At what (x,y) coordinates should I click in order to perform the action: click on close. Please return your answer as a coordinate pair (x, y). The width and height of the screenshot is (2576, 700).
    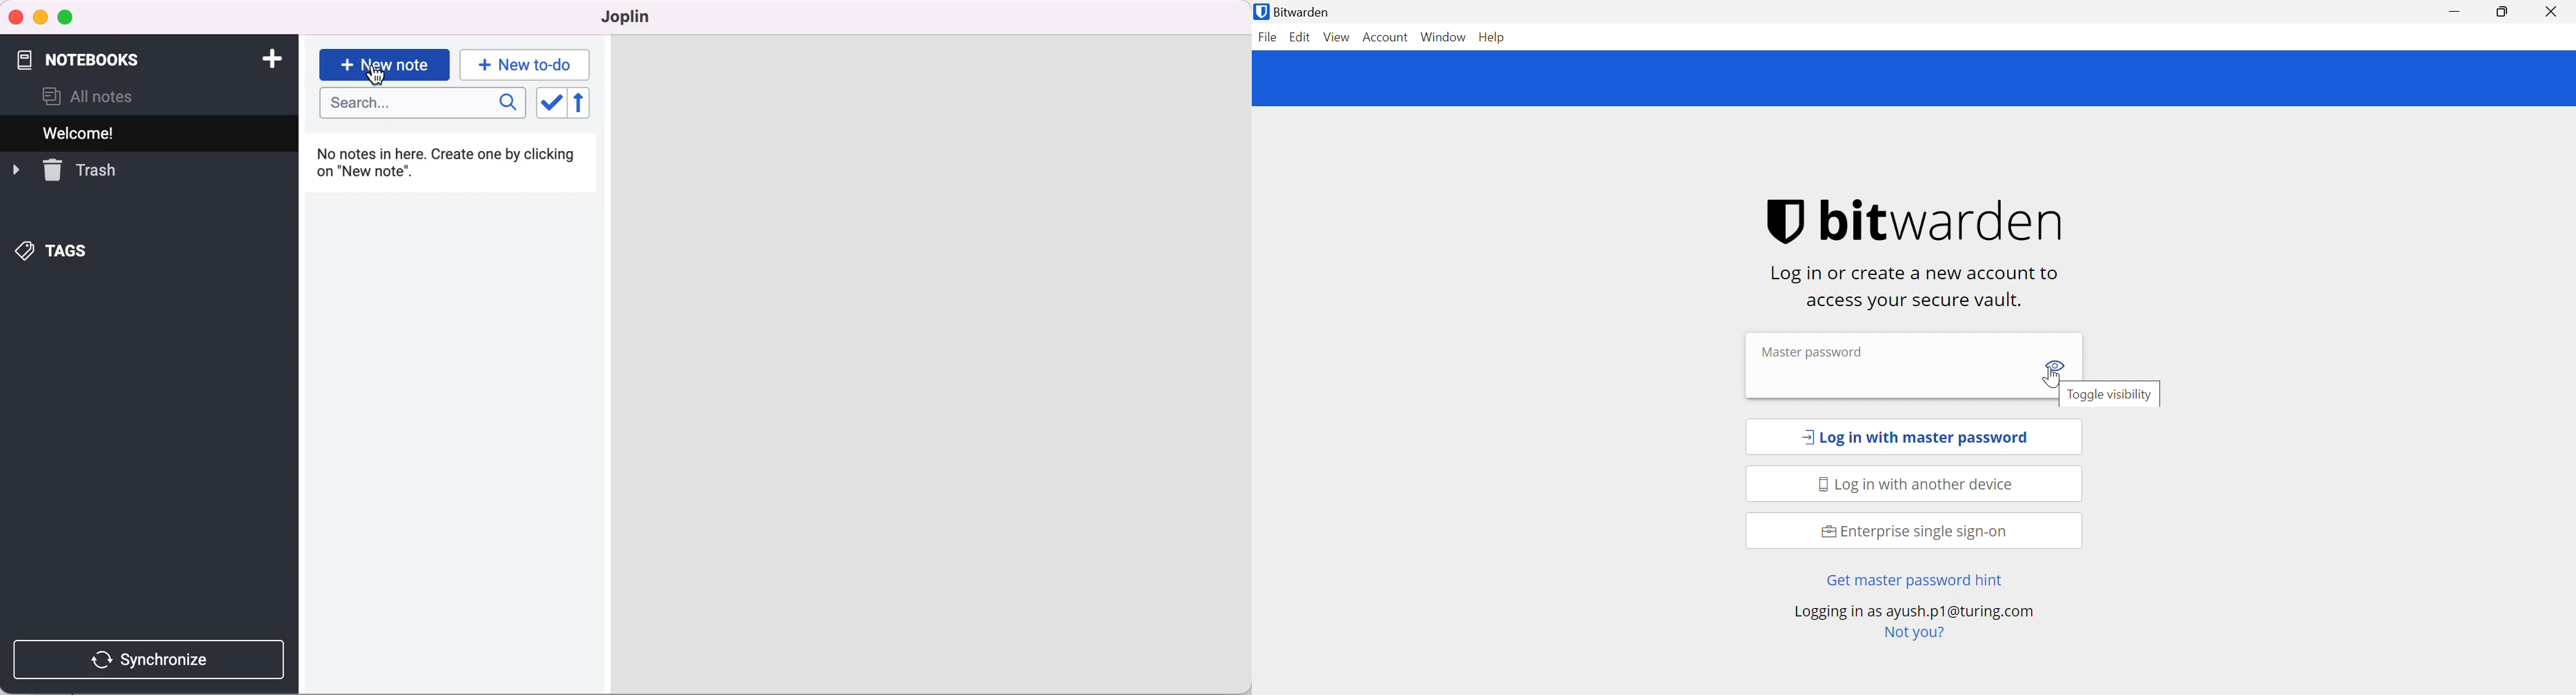
    Looking at the image, I should click on (16, 16).